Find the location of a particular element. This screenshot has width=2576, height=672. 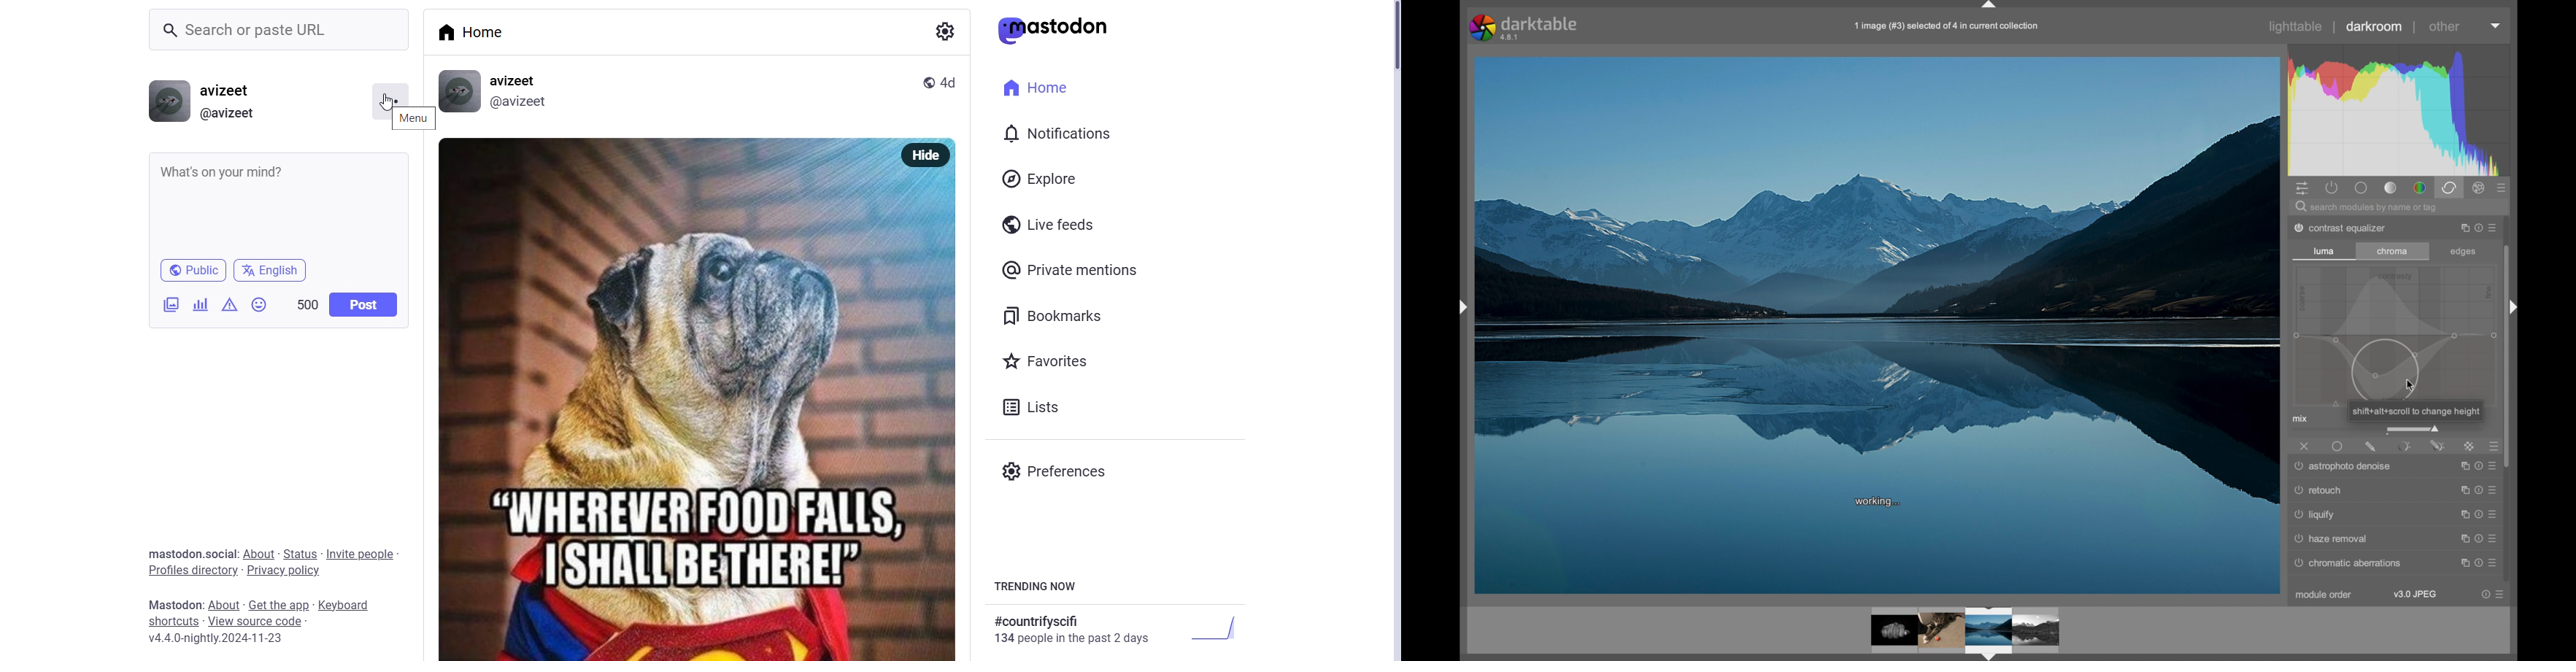

public is located at coordinates (192, 271).